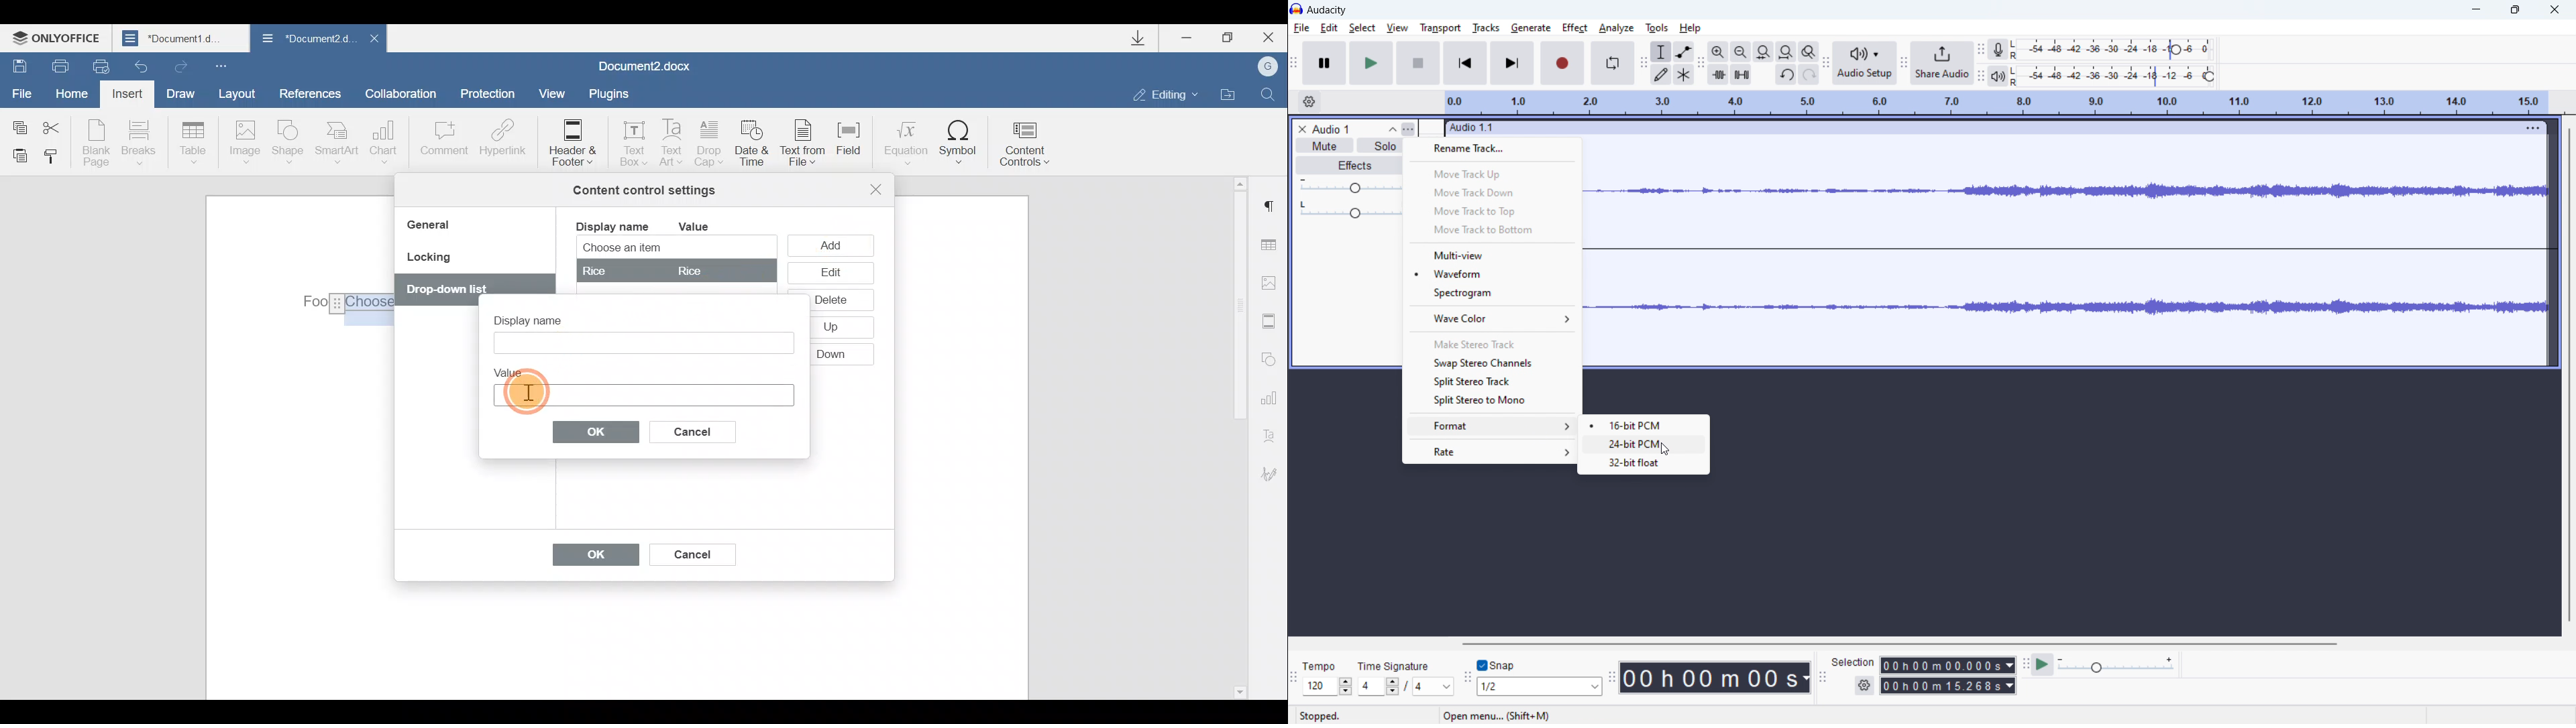  What do you see at coordinates (1263, 67) in the screenshot?
I see `Account name` at bounding box center [1263, 67].